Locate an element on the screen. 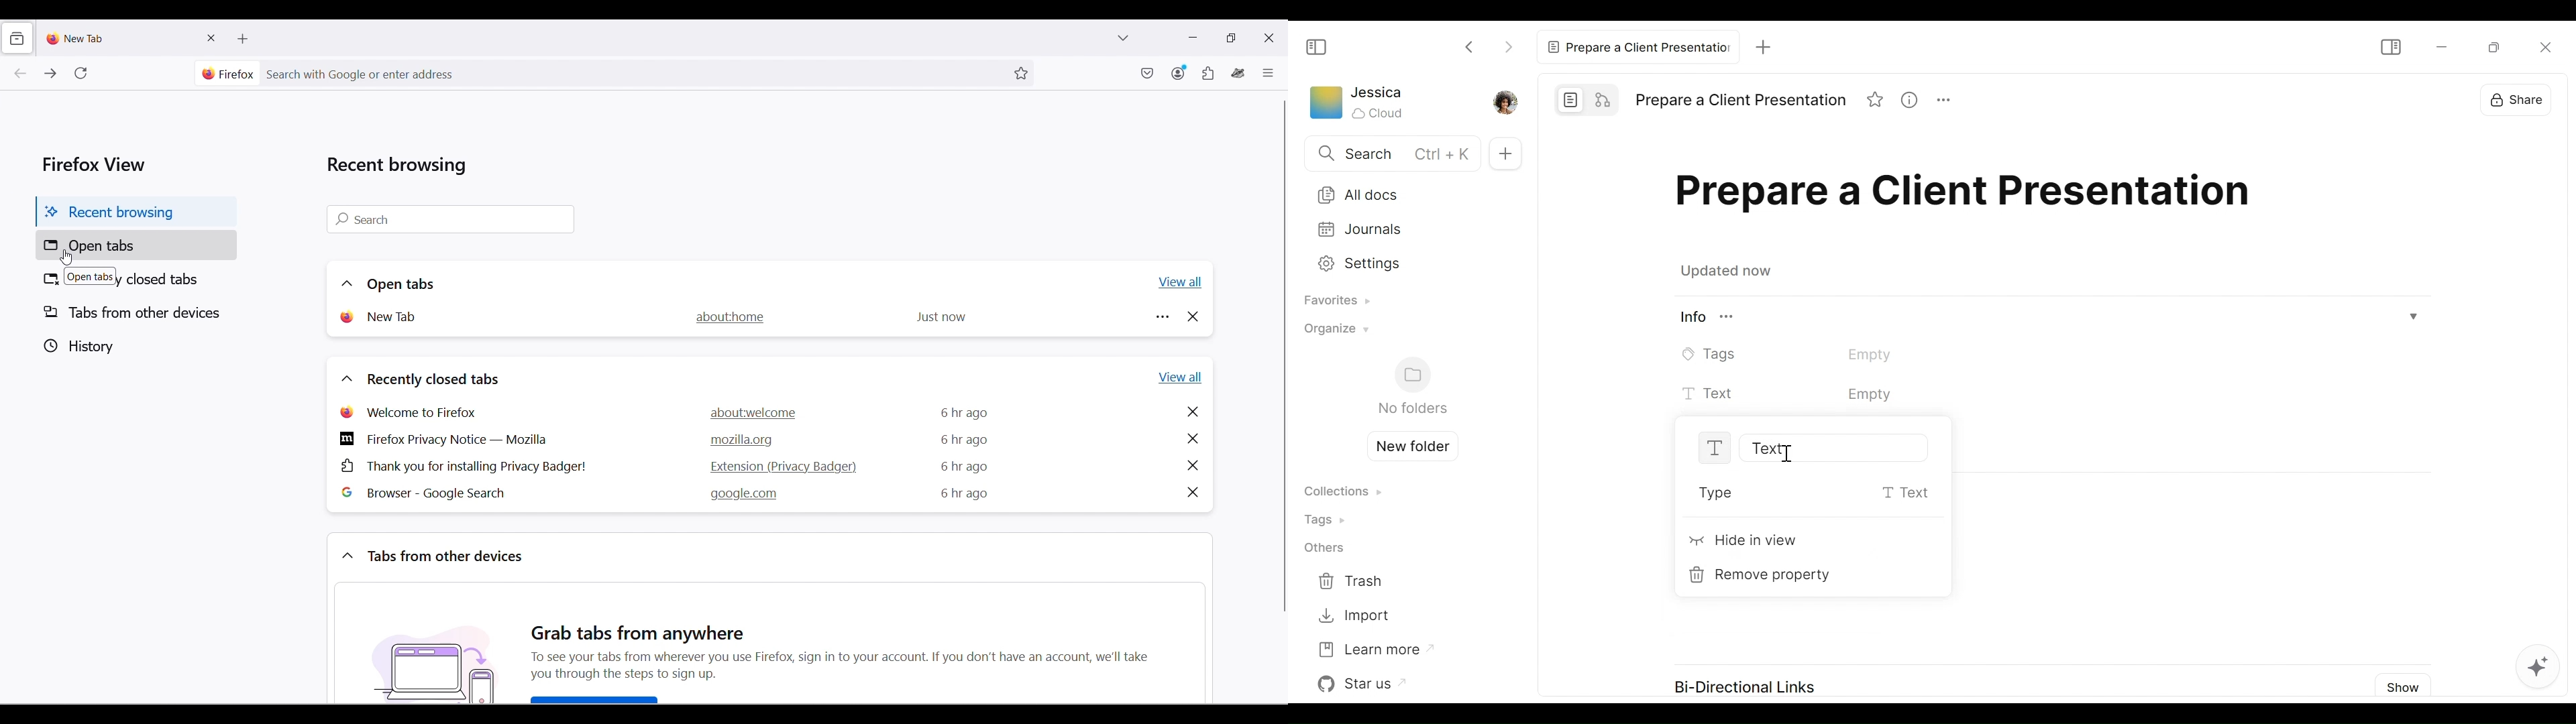  Title is located at coordinates (1740, 101).